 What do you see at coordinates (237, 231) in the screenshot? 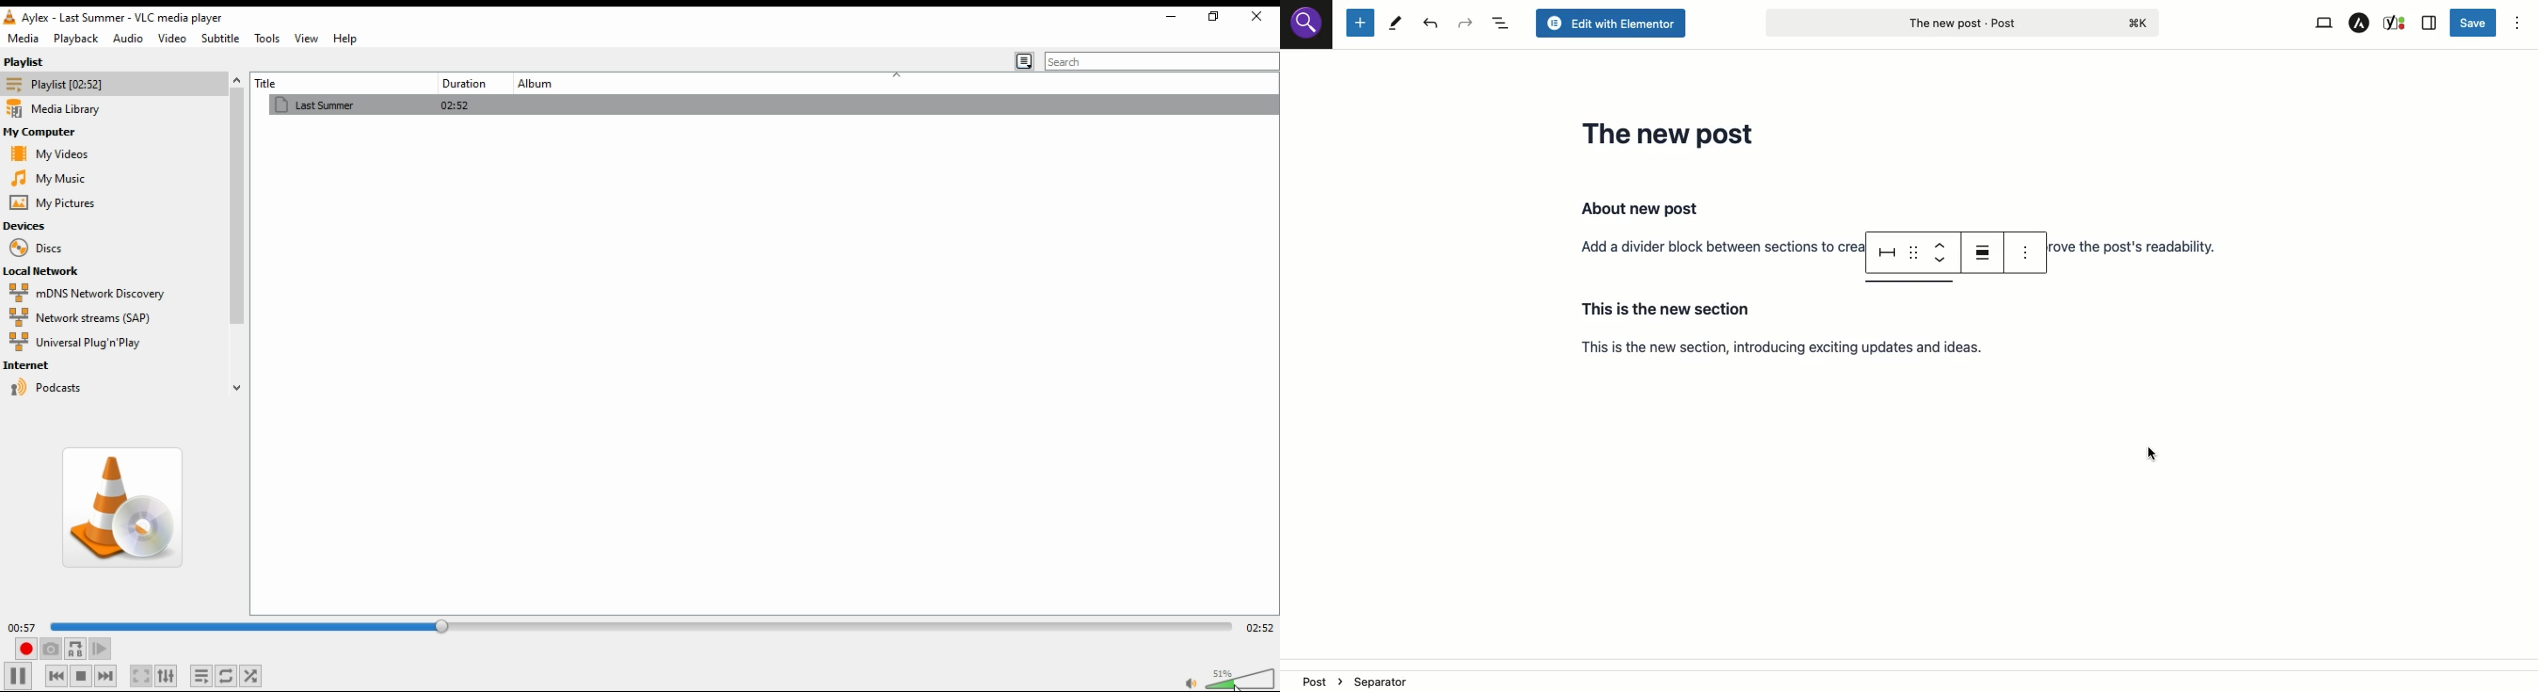
I see `scroll bar` at bounding box center [237, 231].